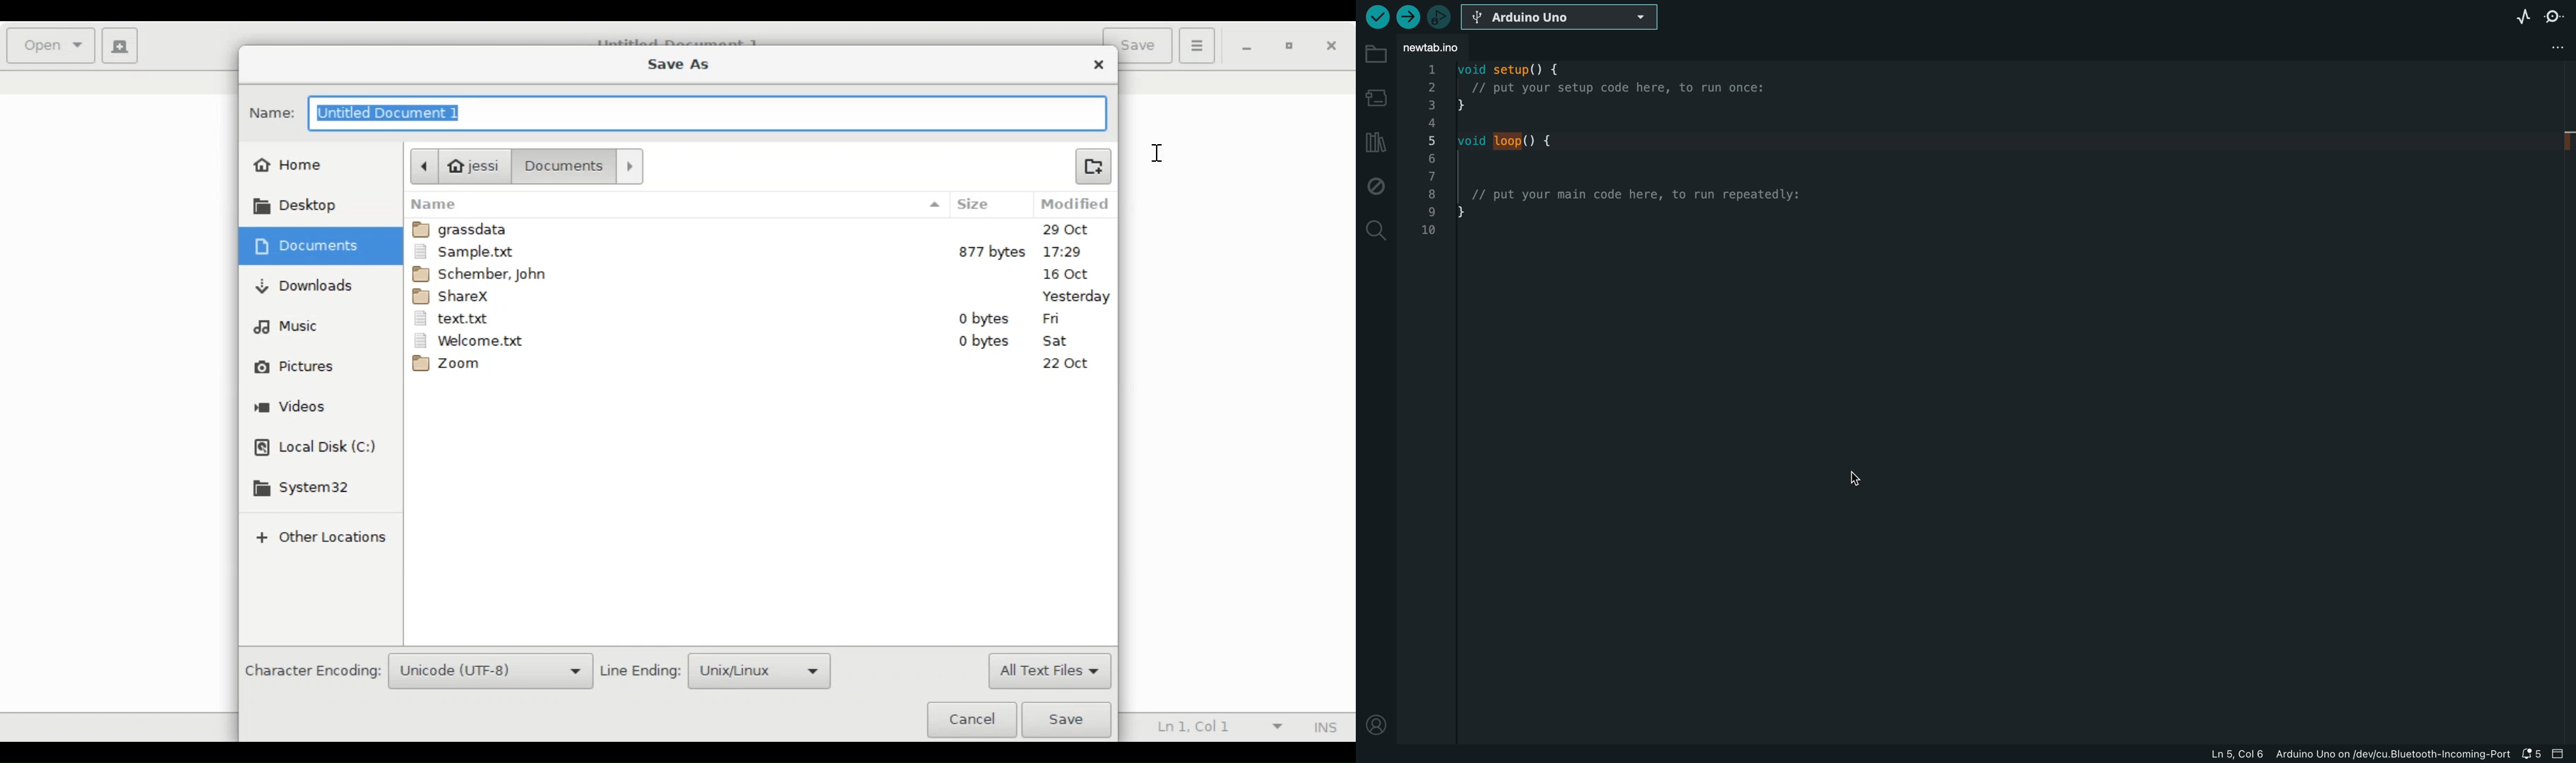  Describe the element at coordinates (287, 326) in the screenshot. I see `Music` at that location.